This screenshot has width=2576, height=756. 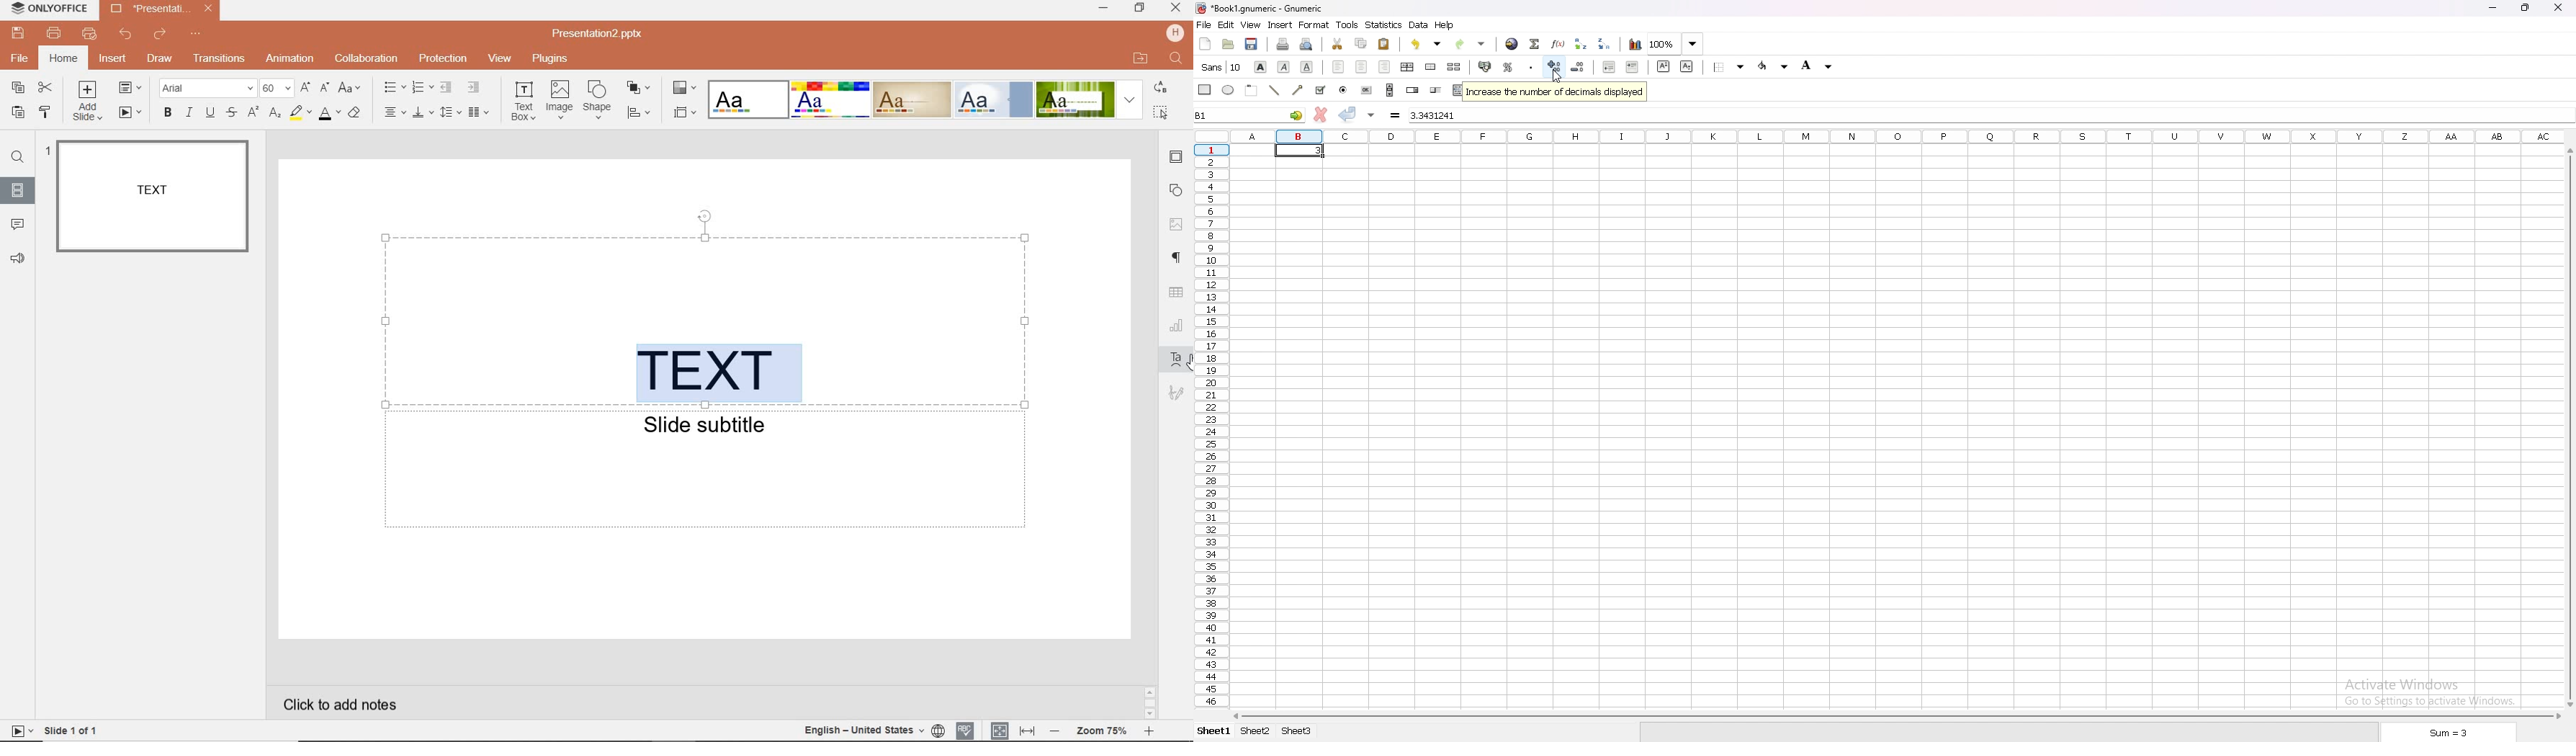 I want to click on hp, so click(x=1175, y=32).